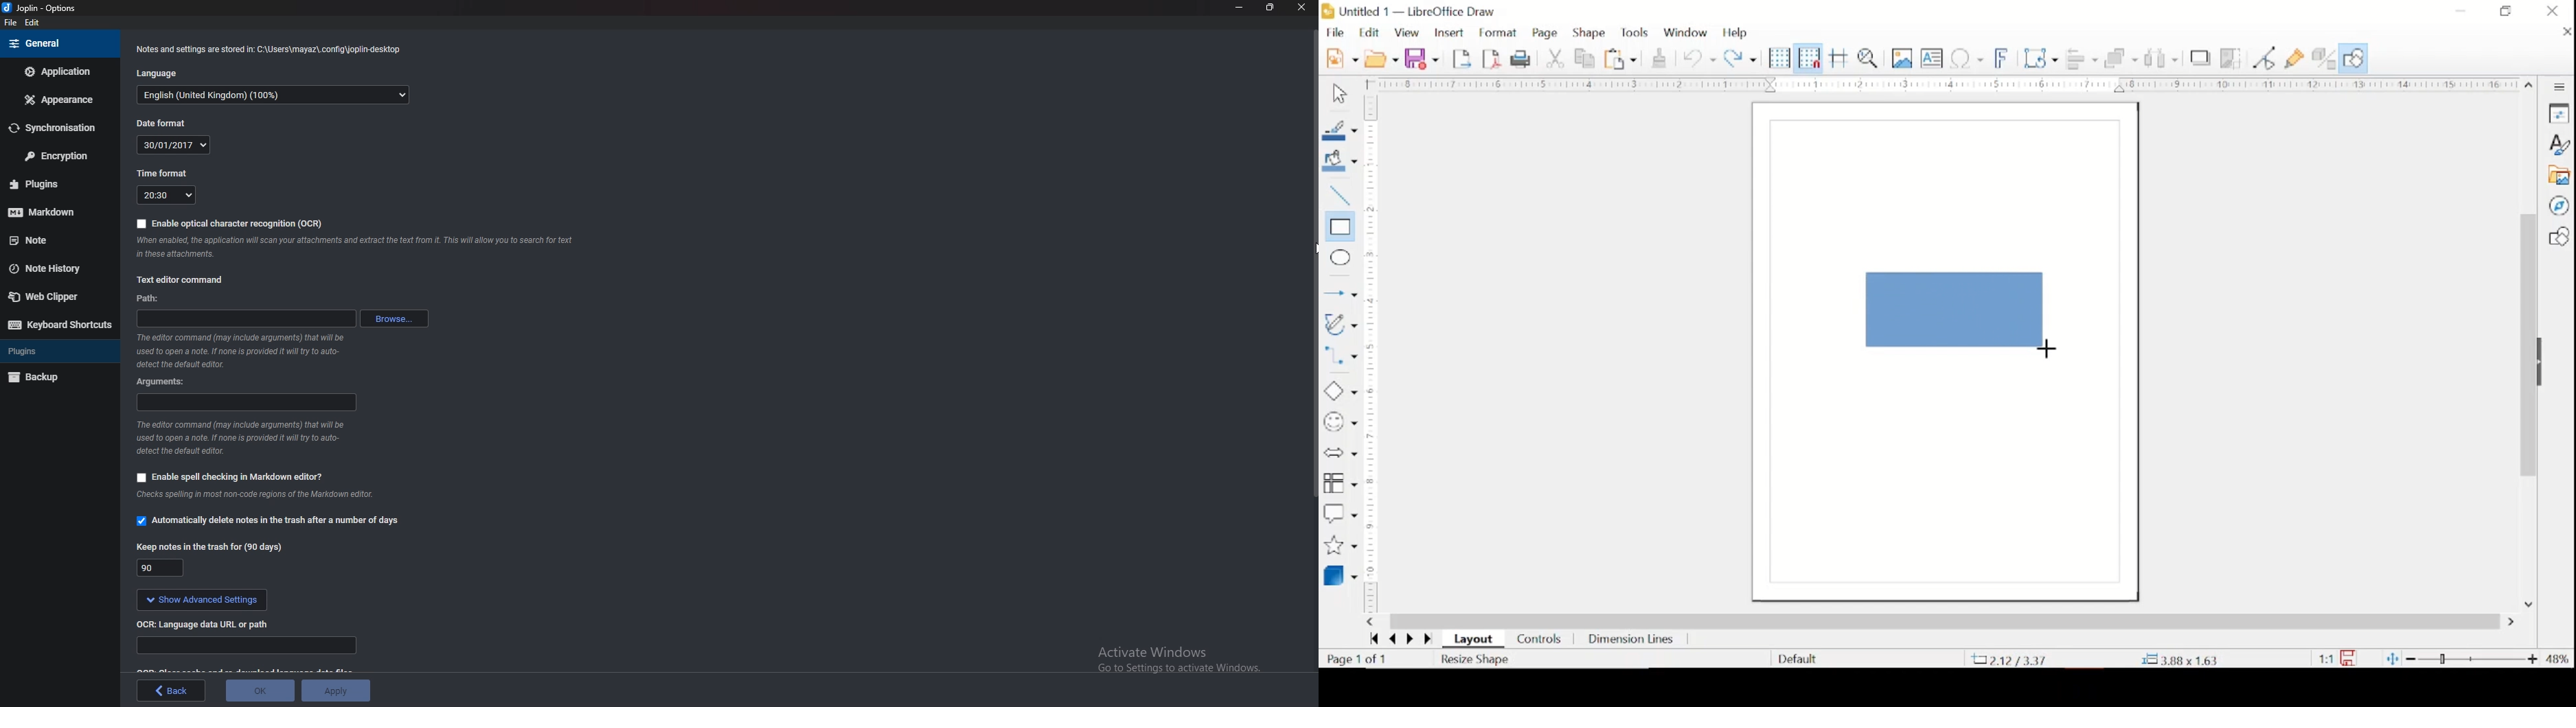  Describe the element at coordinates (166, 123) in the screenshot. I see `Date format` at that location.